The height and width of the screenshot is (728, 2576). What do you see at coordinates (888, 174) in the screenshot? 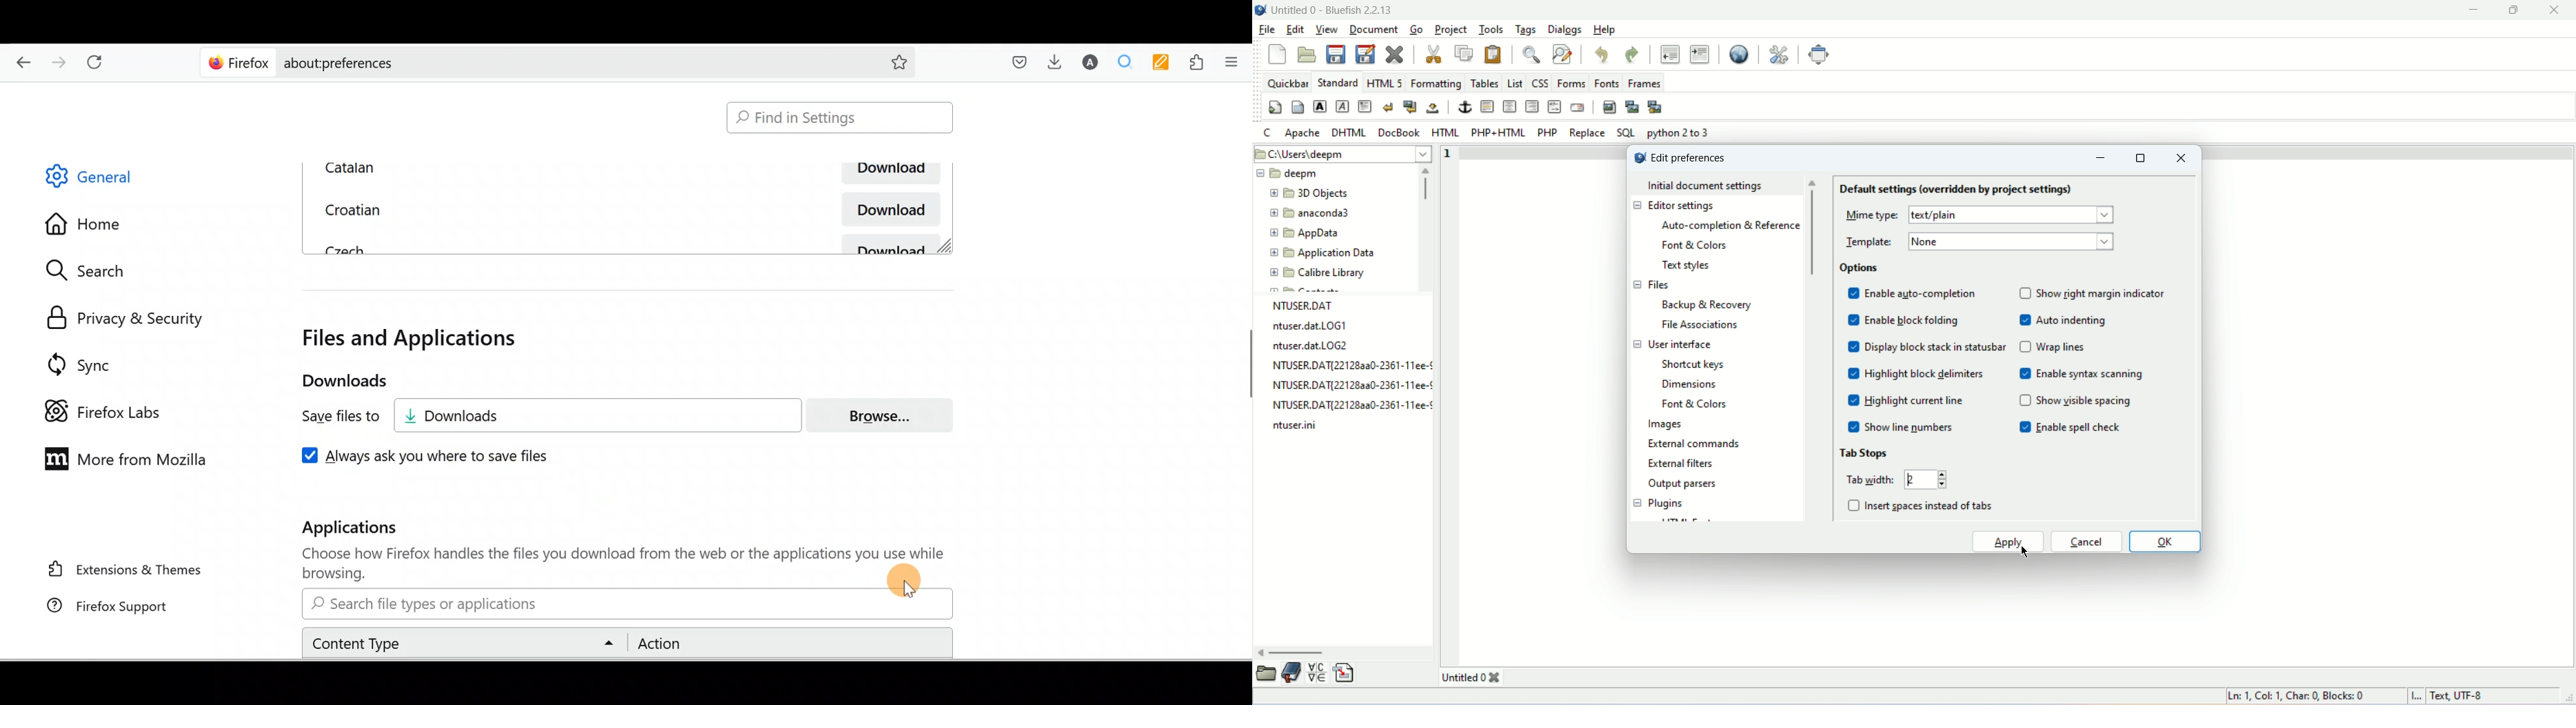
I see `Download` at bounding box center [888, 174].